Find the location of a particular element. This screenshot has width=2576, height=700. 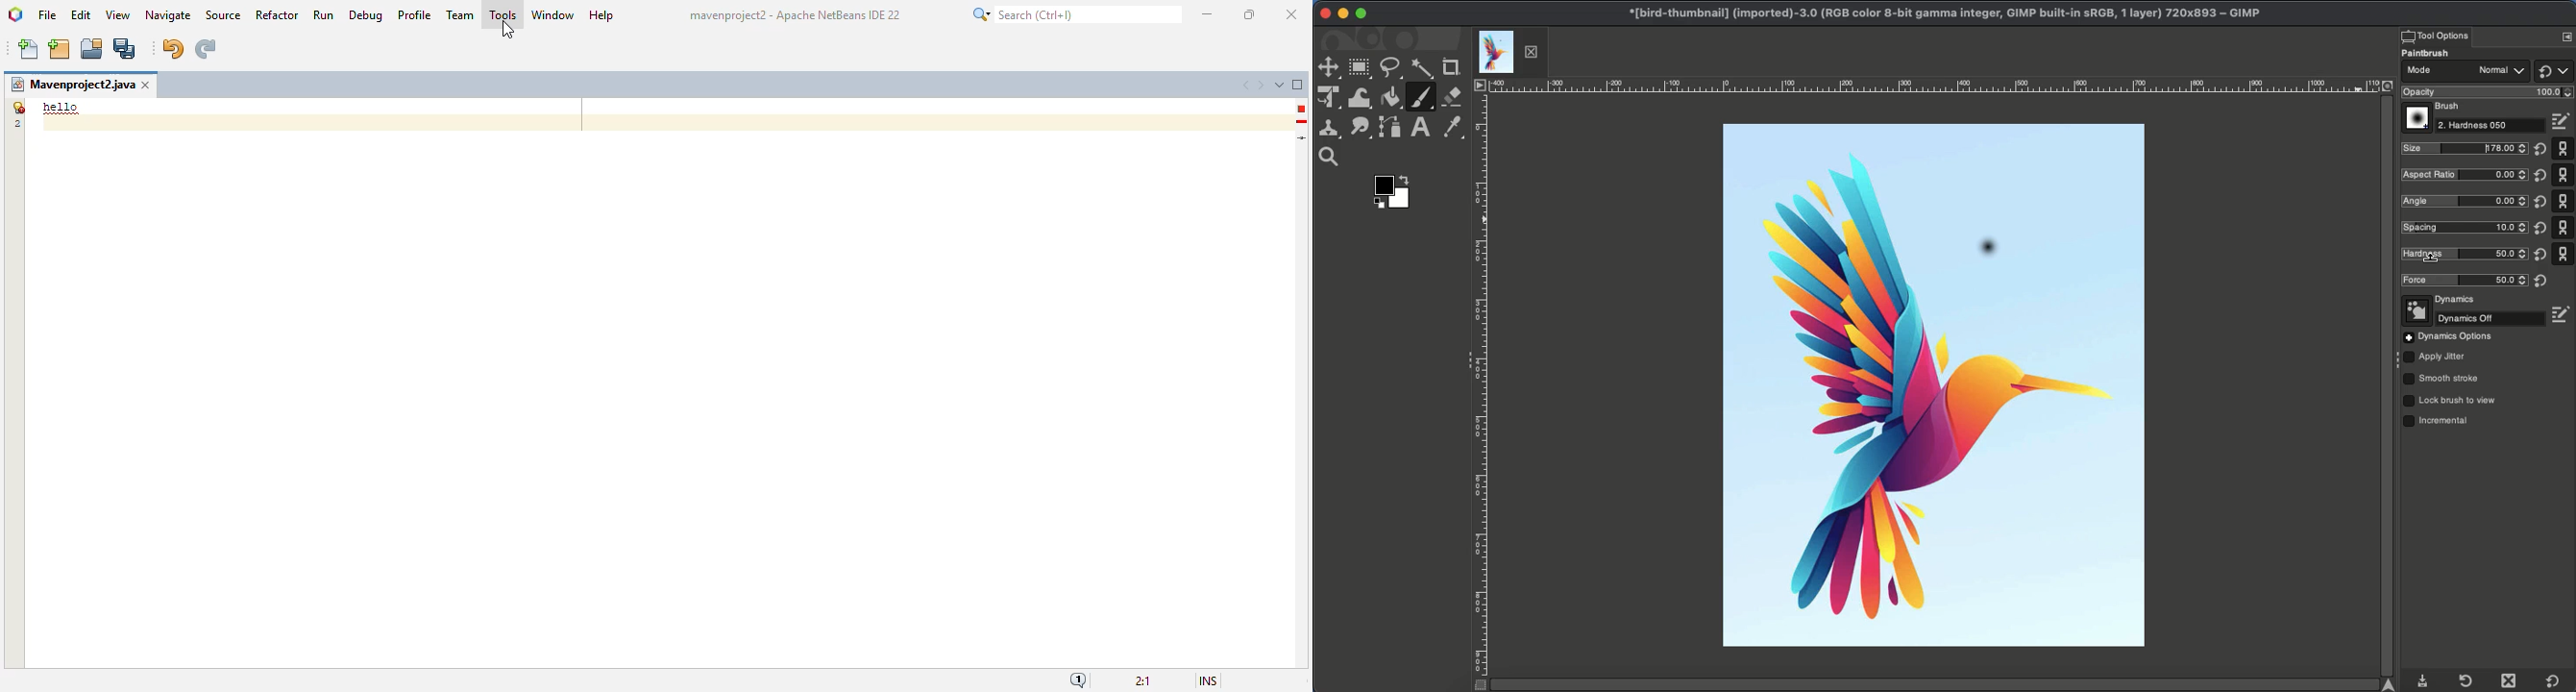

Warp transformations is located at coordinates (1362, 99).